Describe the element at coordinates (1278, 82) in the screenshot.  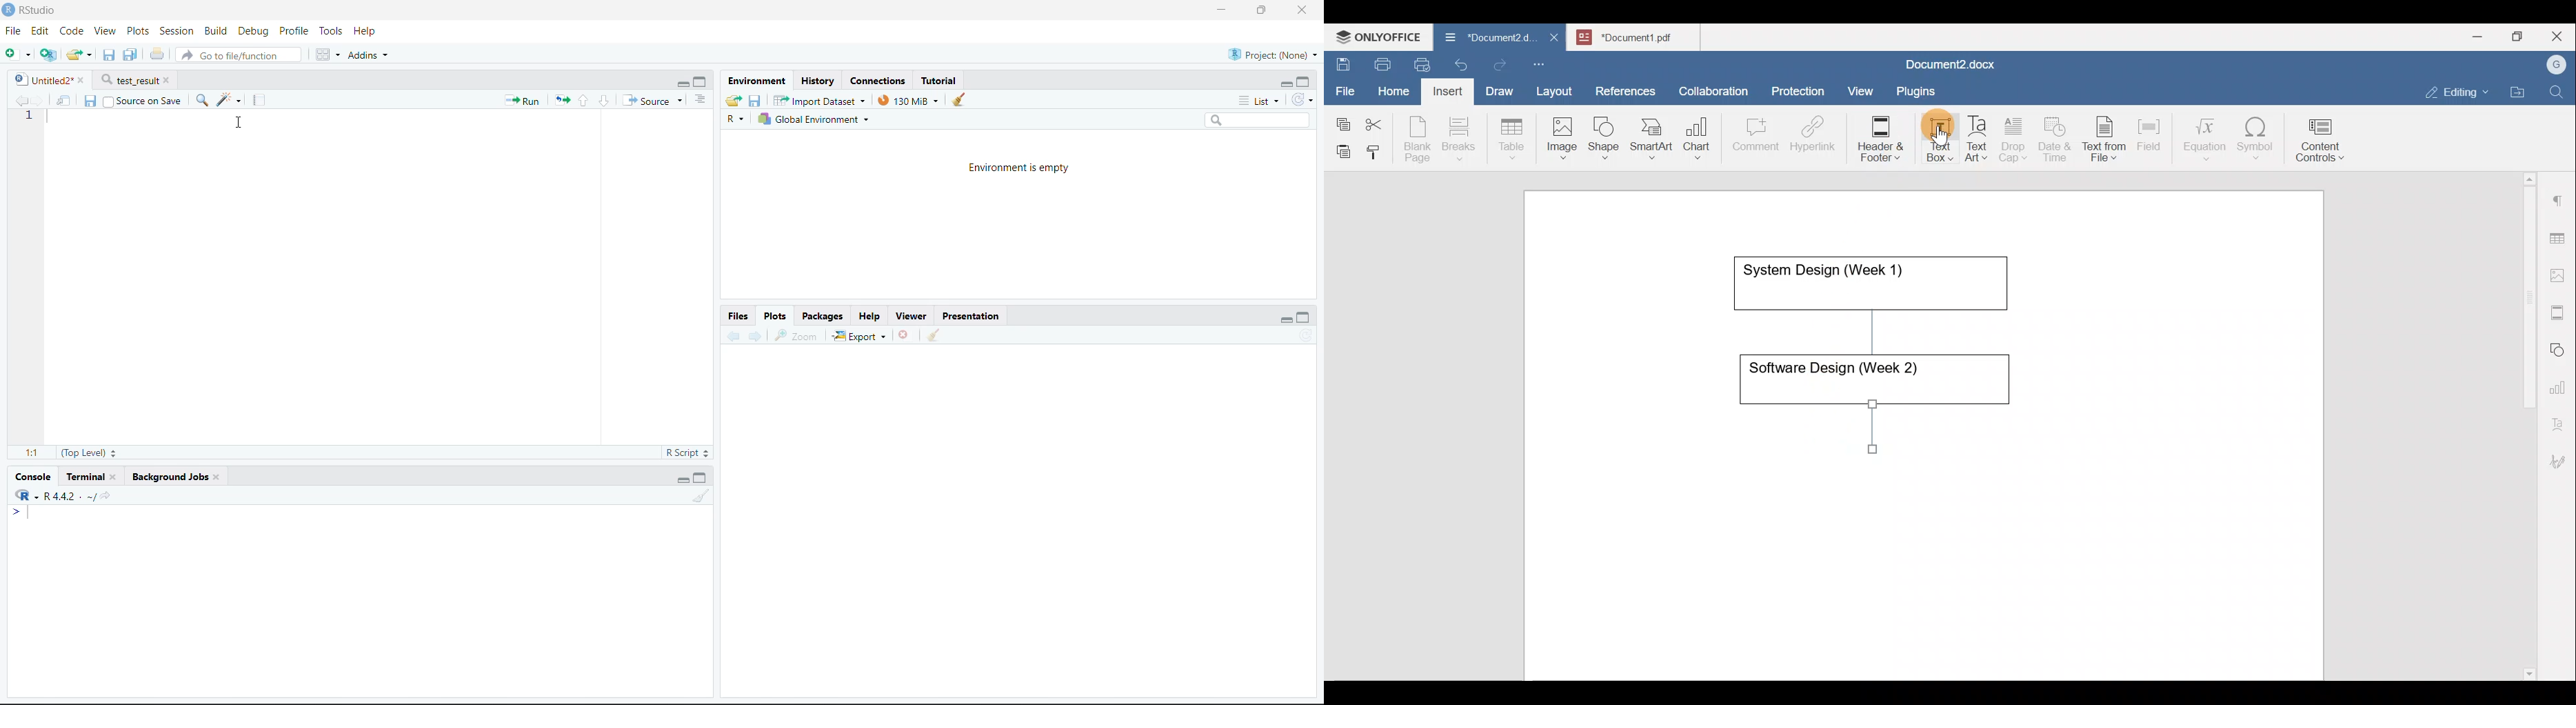
I see `Minimize` at that location.